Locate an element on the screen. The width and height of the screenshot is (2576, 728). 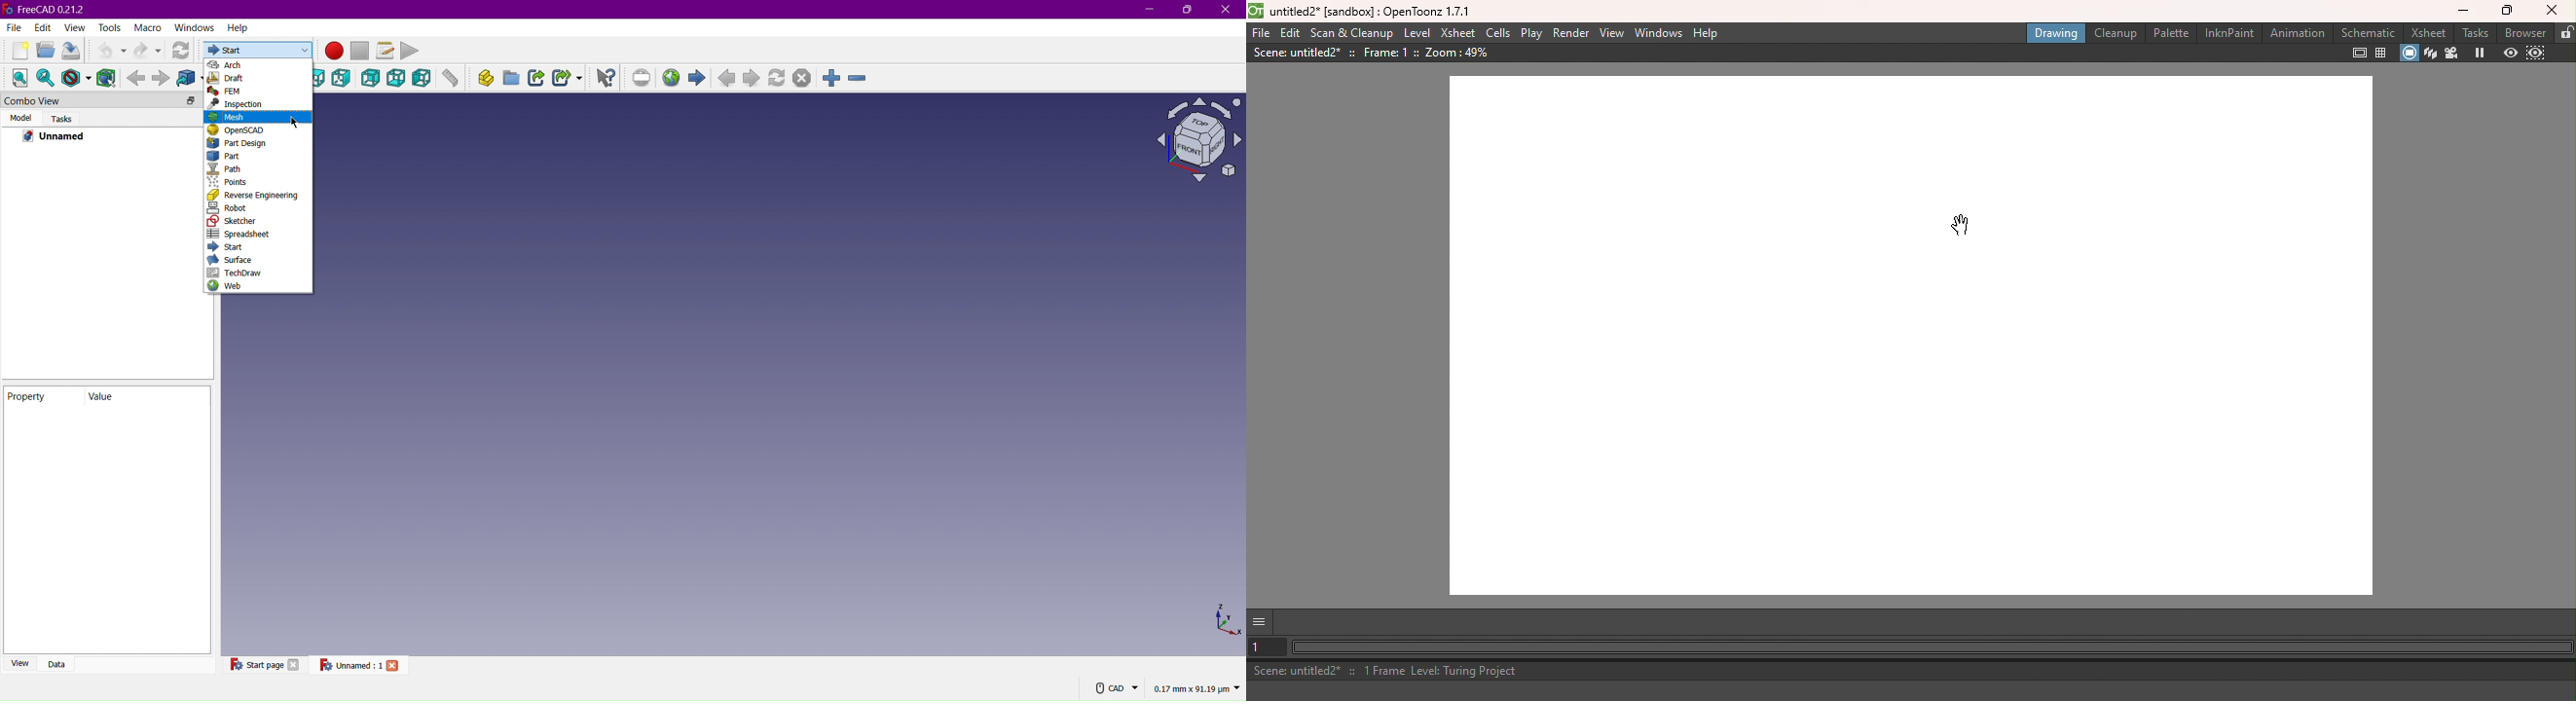
CAD is located at coordinates (1117, 687).